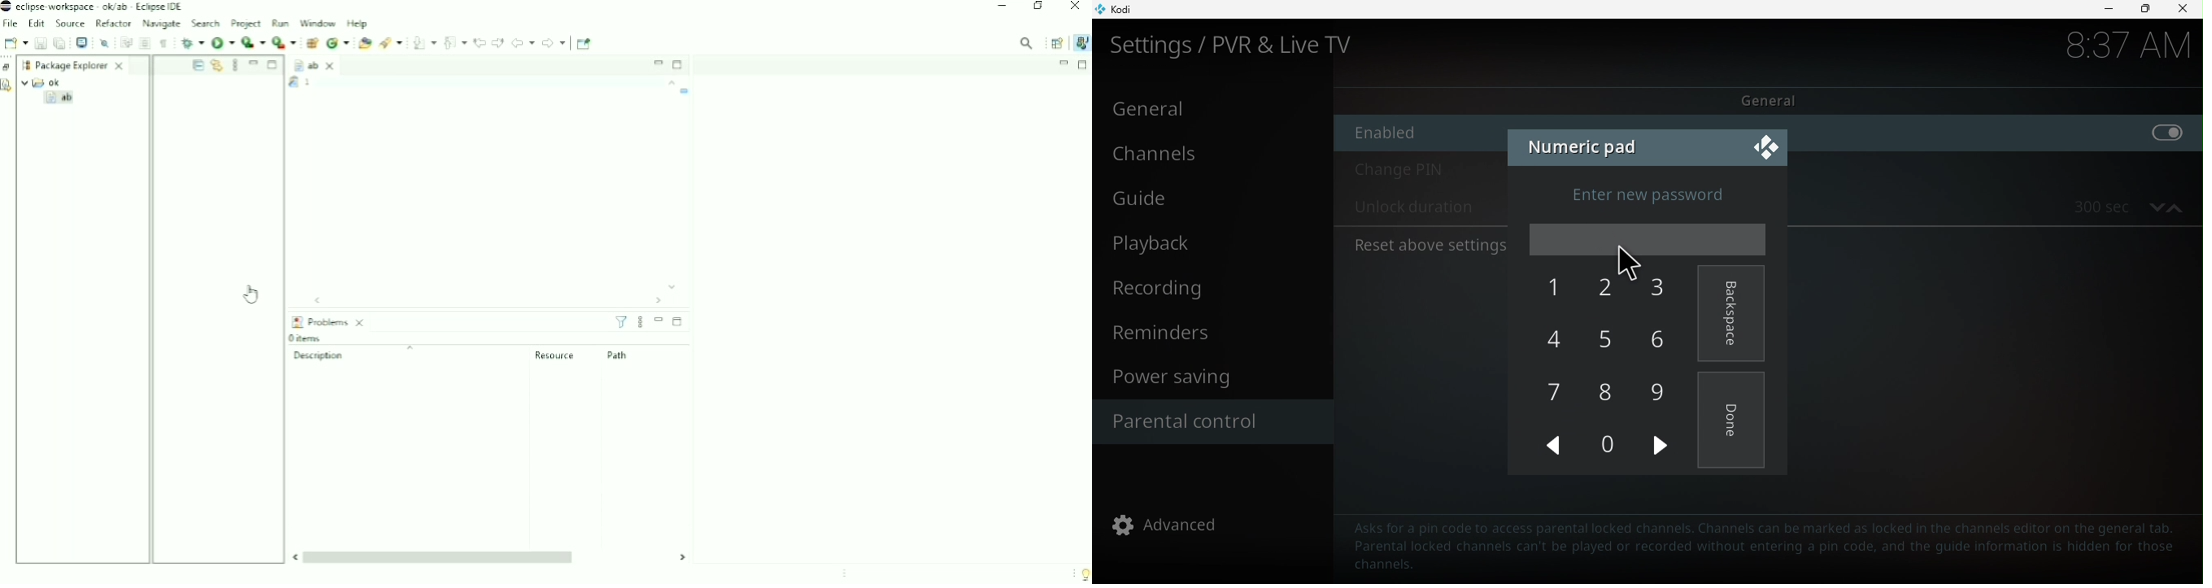 Image resolution: width=2212 pixels, height=588 pixels. Describe the element at coordinates (621, 322) in the screenshot. I see `Filters` at that location.